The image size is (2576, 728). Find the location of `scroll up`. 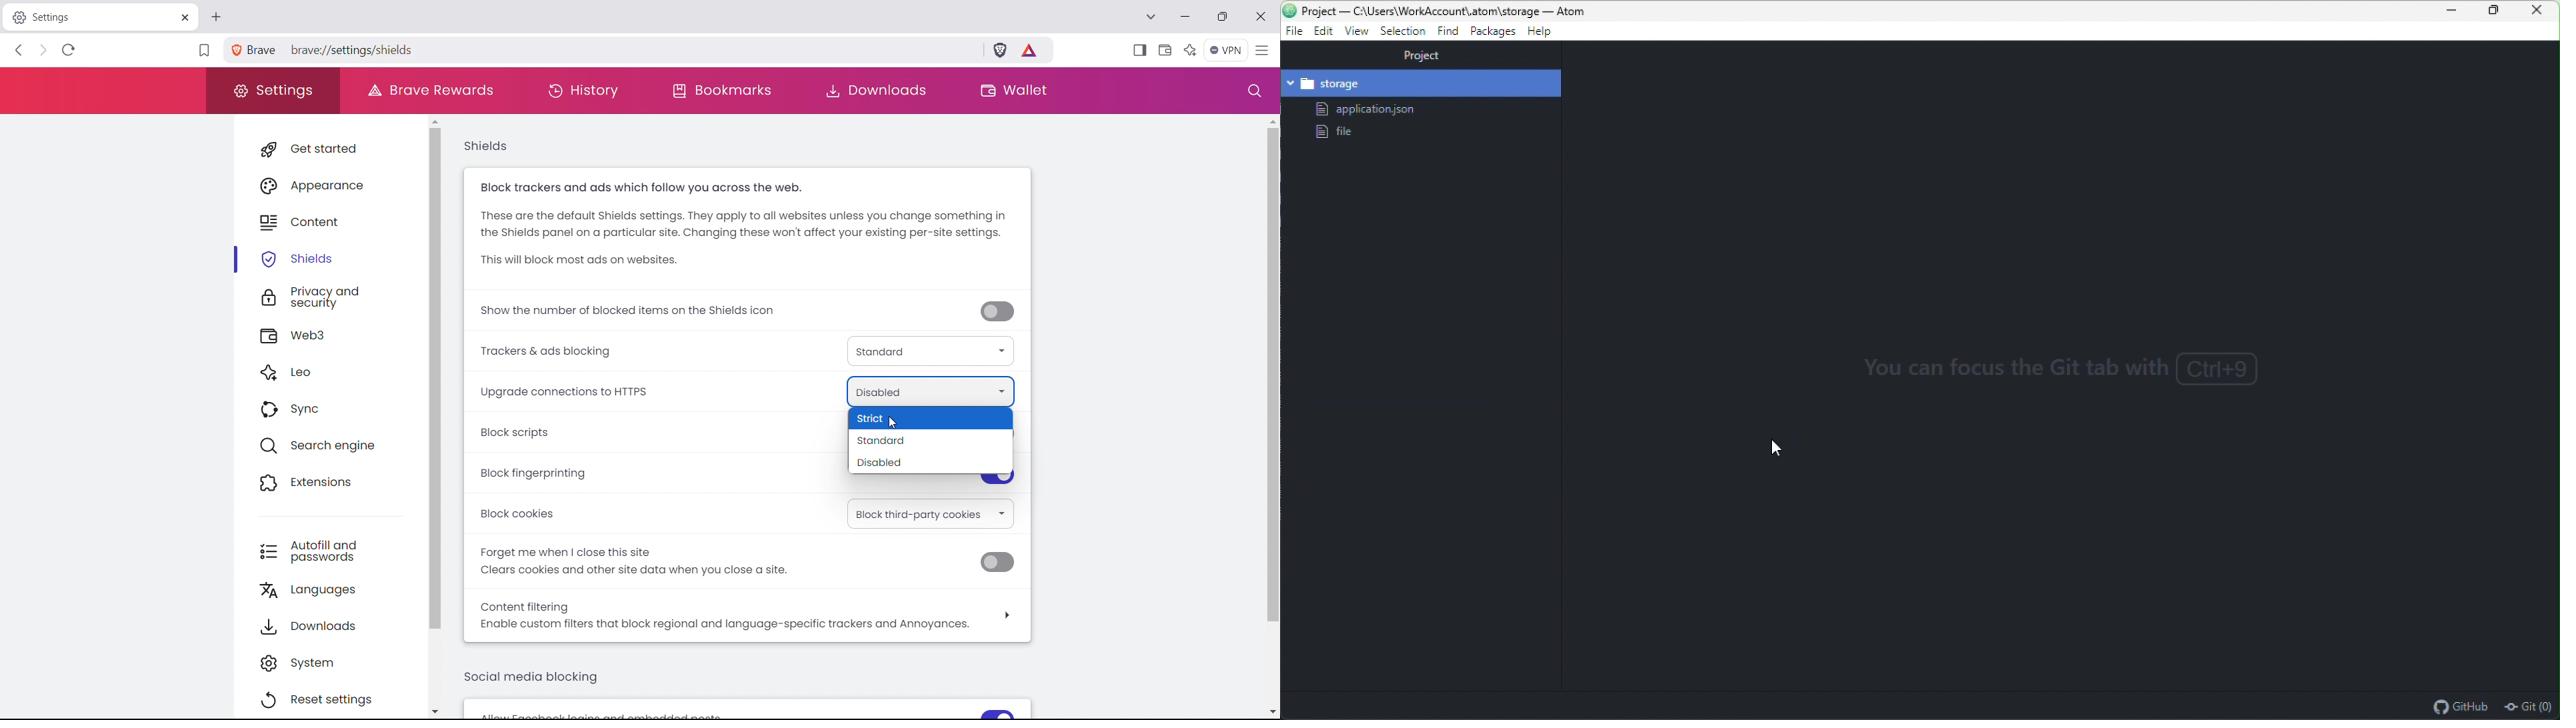

scroll up is located at coordinates (1271, 120).